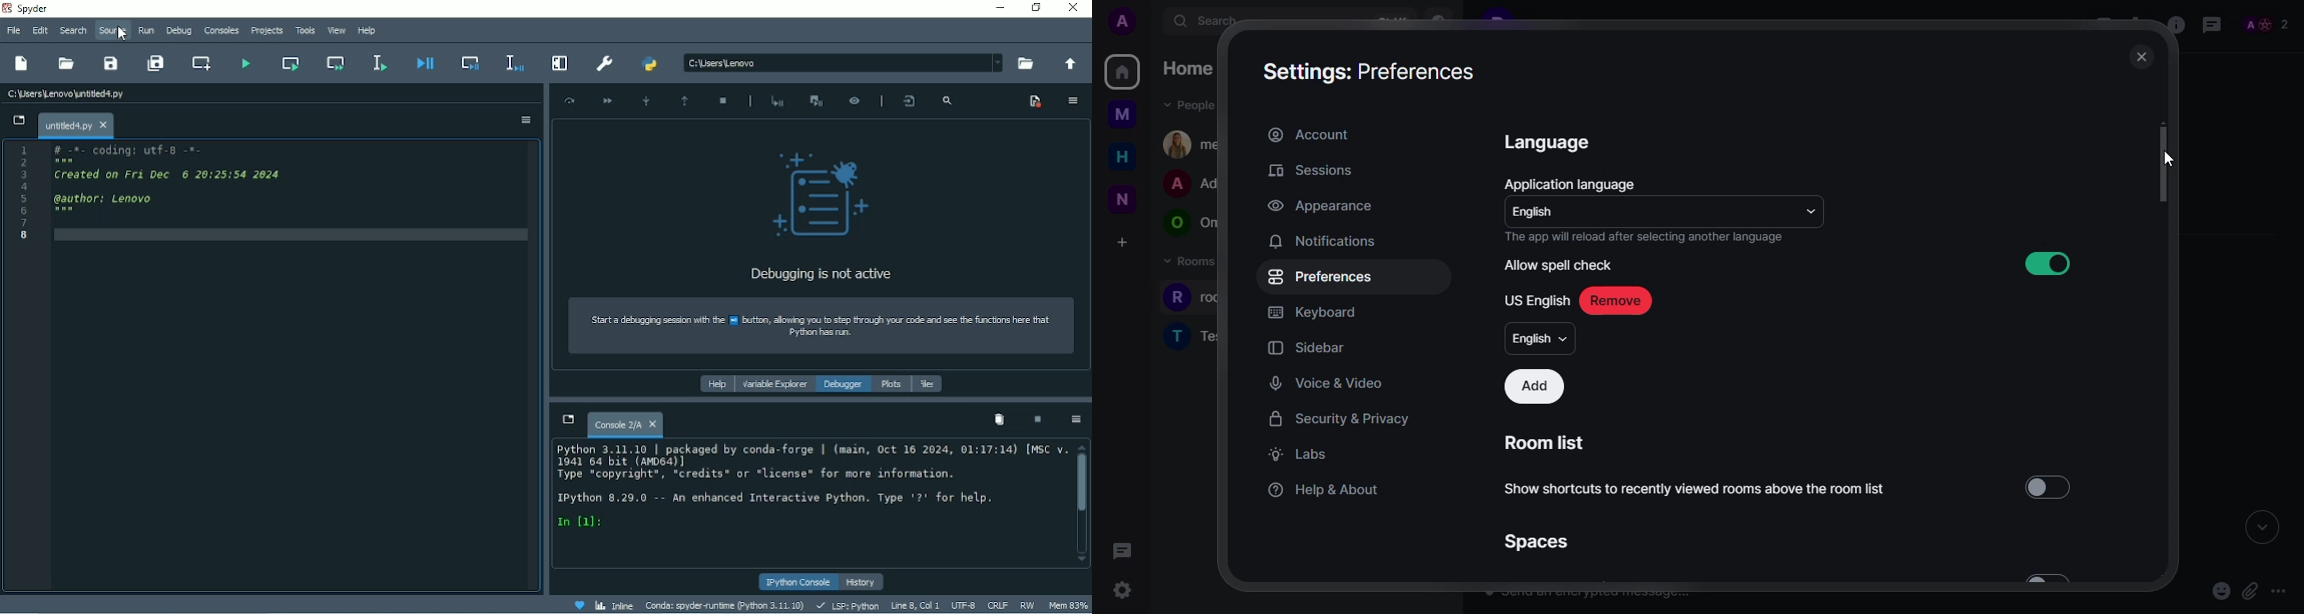 The height and width of the screenshot is (616, 2324). What do you see at coordinates (1002, 8) in the screenshot?
I see `Minimize` at bounding box center [1002, 8].